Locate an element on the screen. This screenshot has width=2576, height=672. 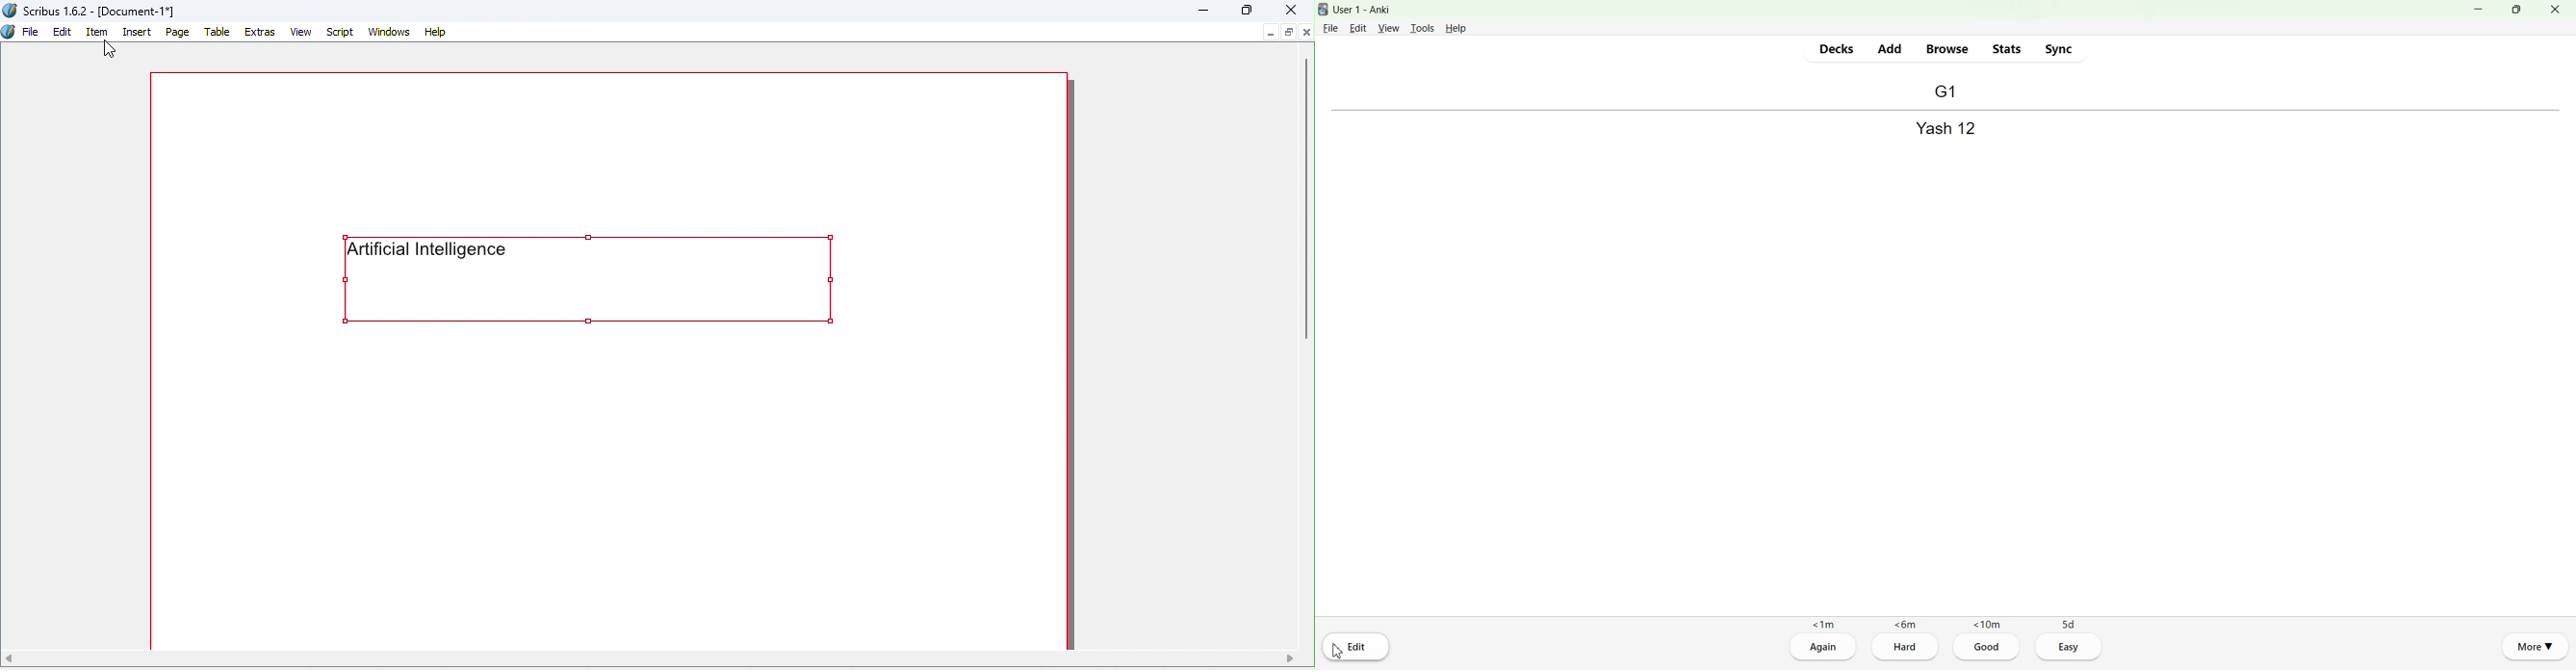
Close is located at coordinates (2554, 9).